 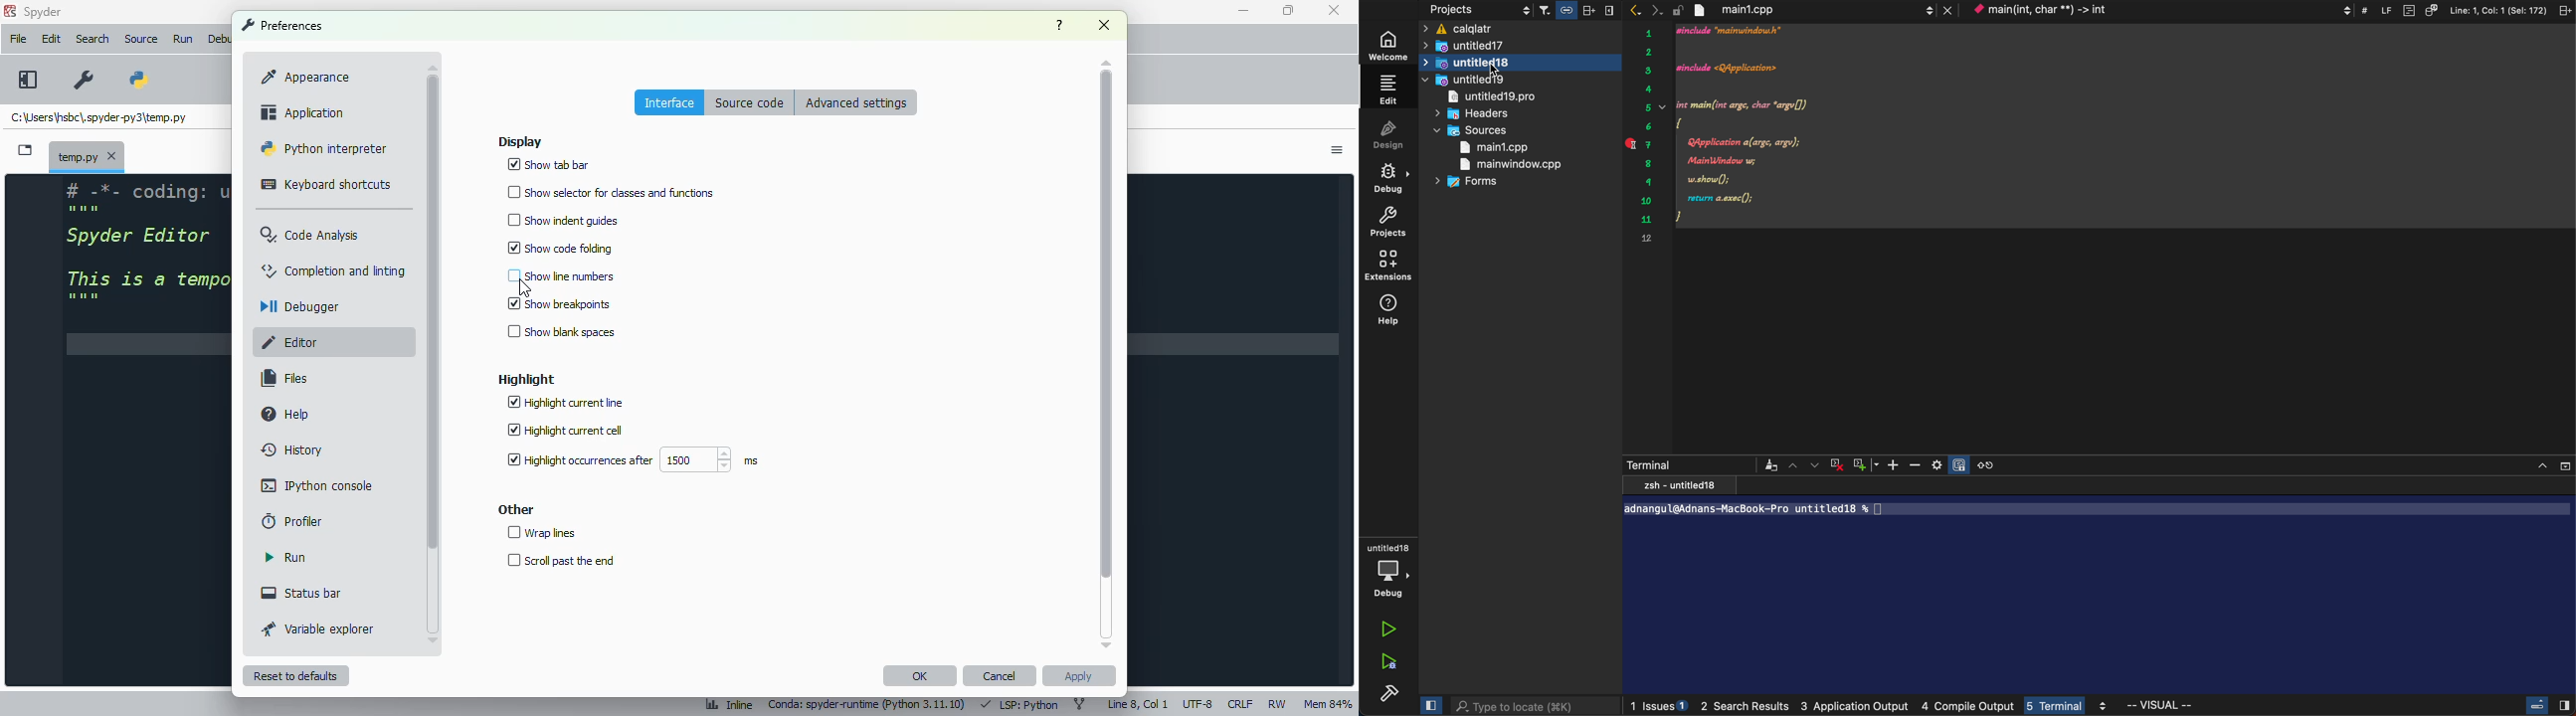 What do you see at coordinates (560, 247) in the screenshot?
I see `show code folding` at bounding box center [560, 247].